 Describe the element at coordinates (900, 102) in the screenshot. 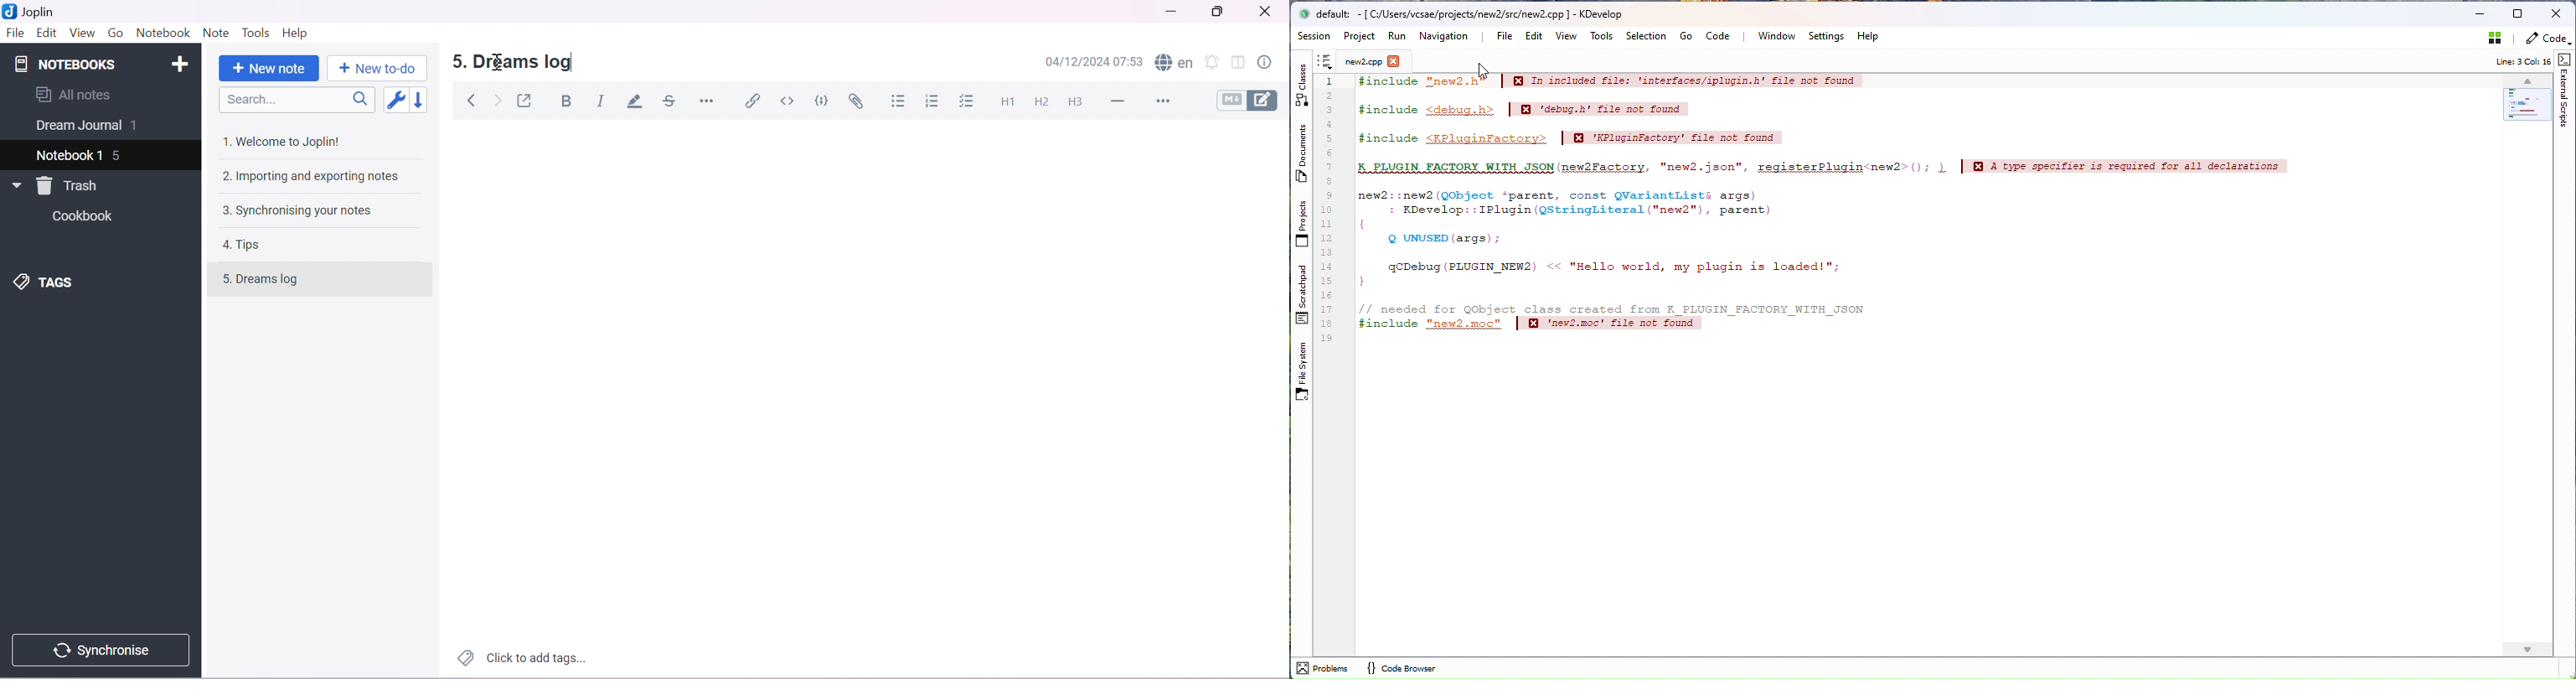

I see `Bulleted list` at that location.